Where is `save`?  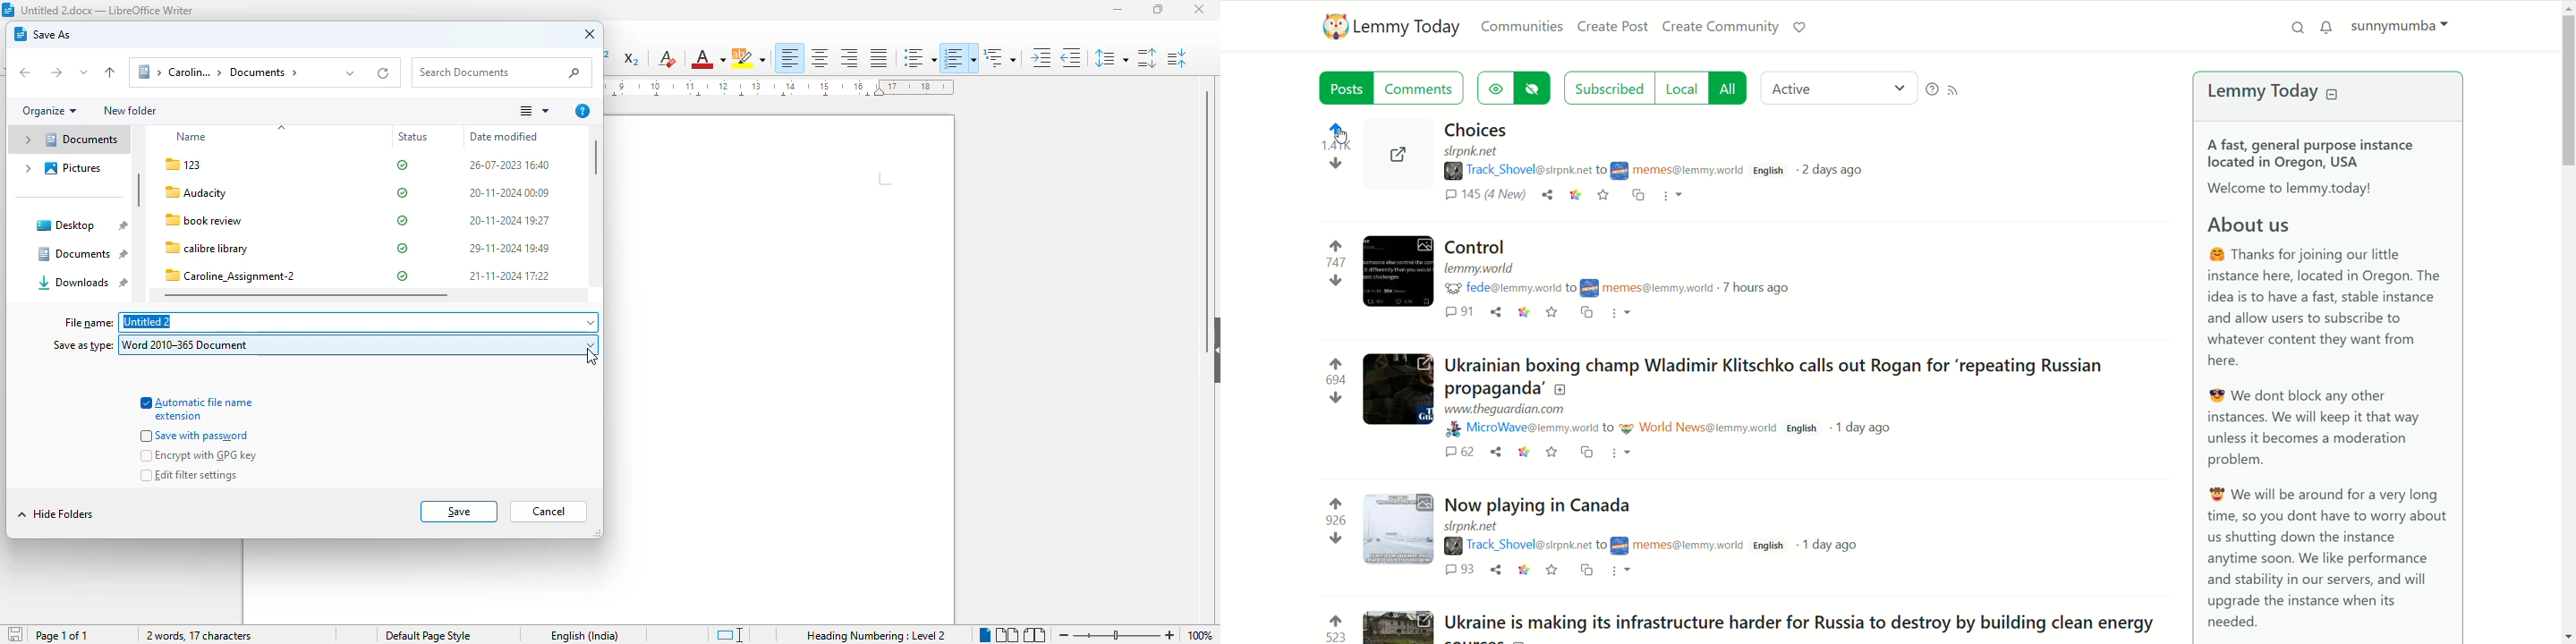
save is located at coordinates (1555, 571).